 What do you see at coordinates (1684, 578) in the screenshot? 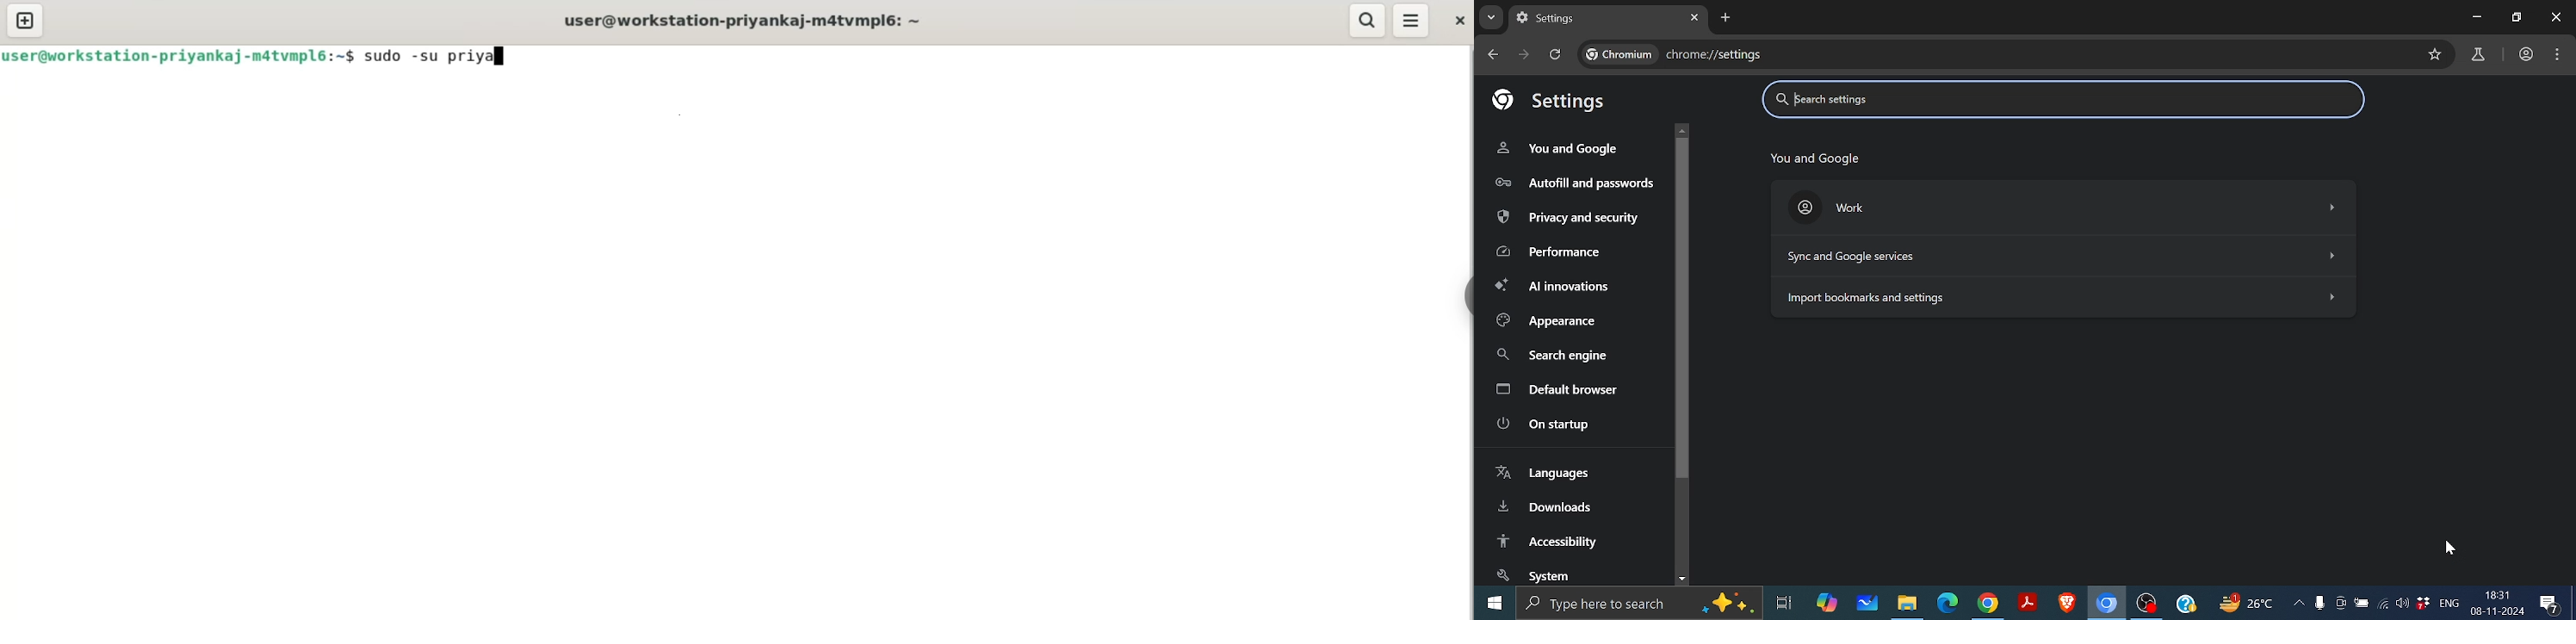
I see `move down` at bounding box center [1684, 578].